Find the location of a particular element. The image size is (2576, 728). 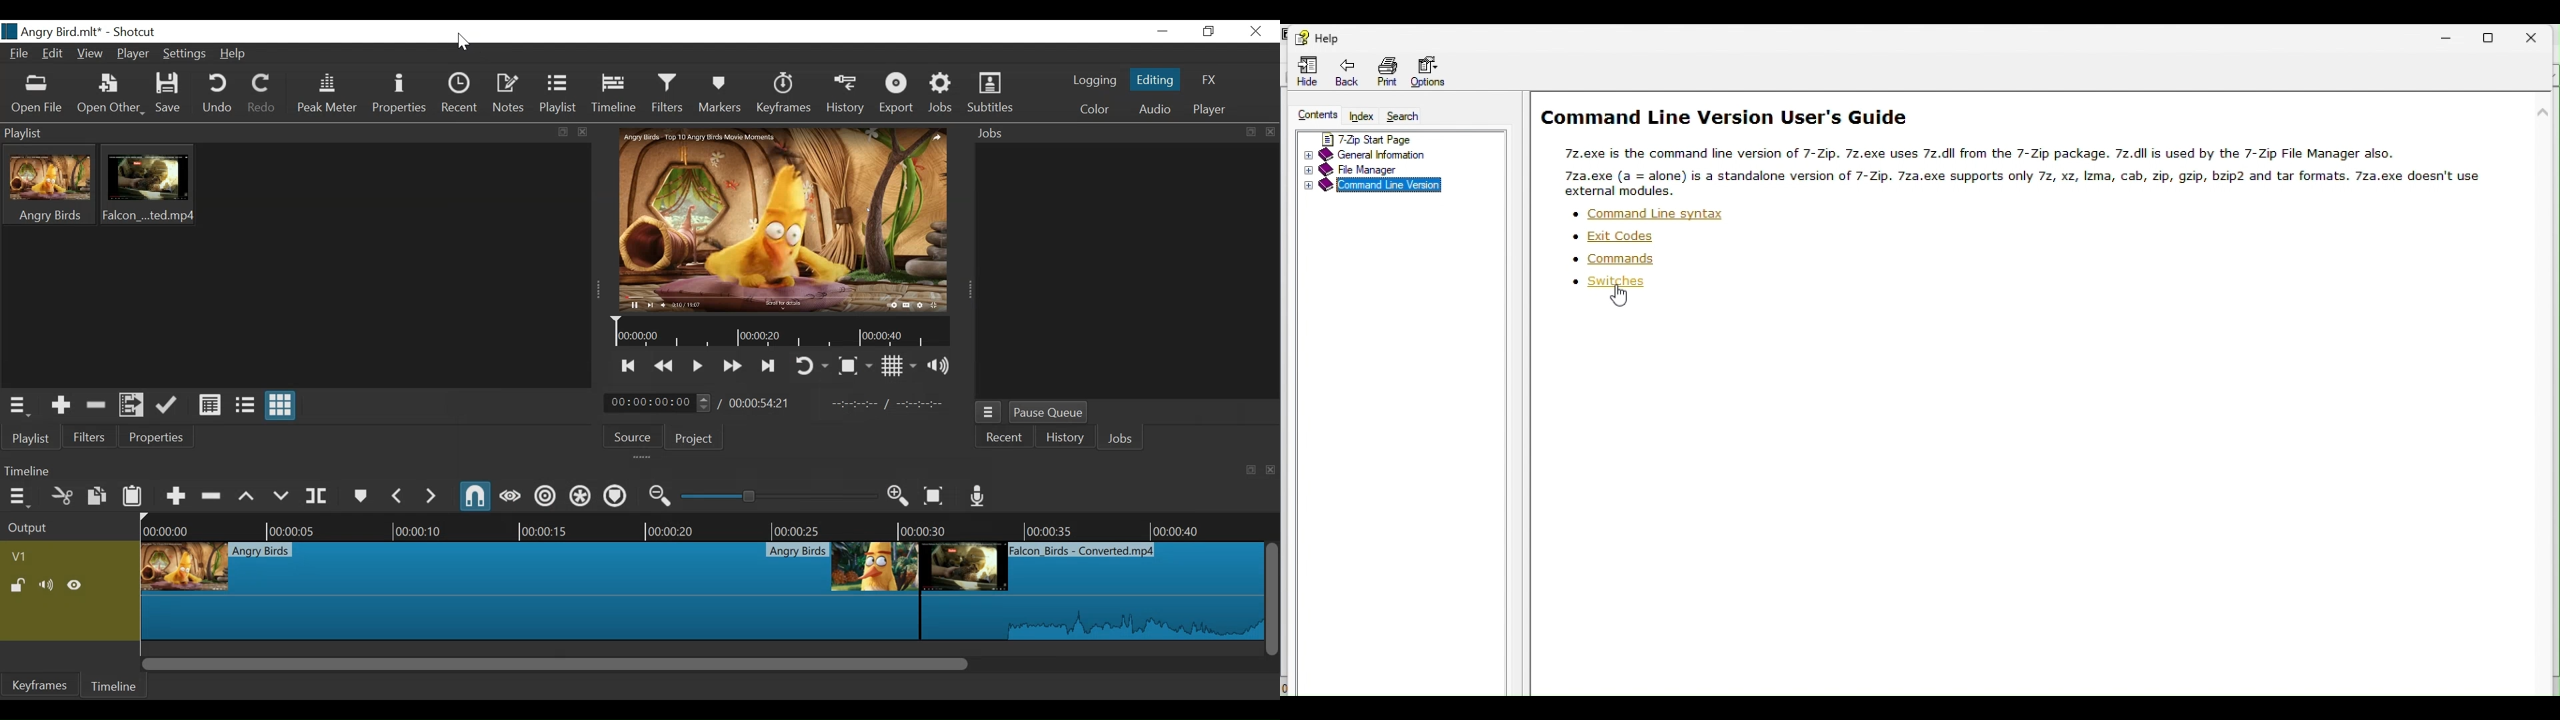

Jobs Panel is located at coordinates (1129, 273).